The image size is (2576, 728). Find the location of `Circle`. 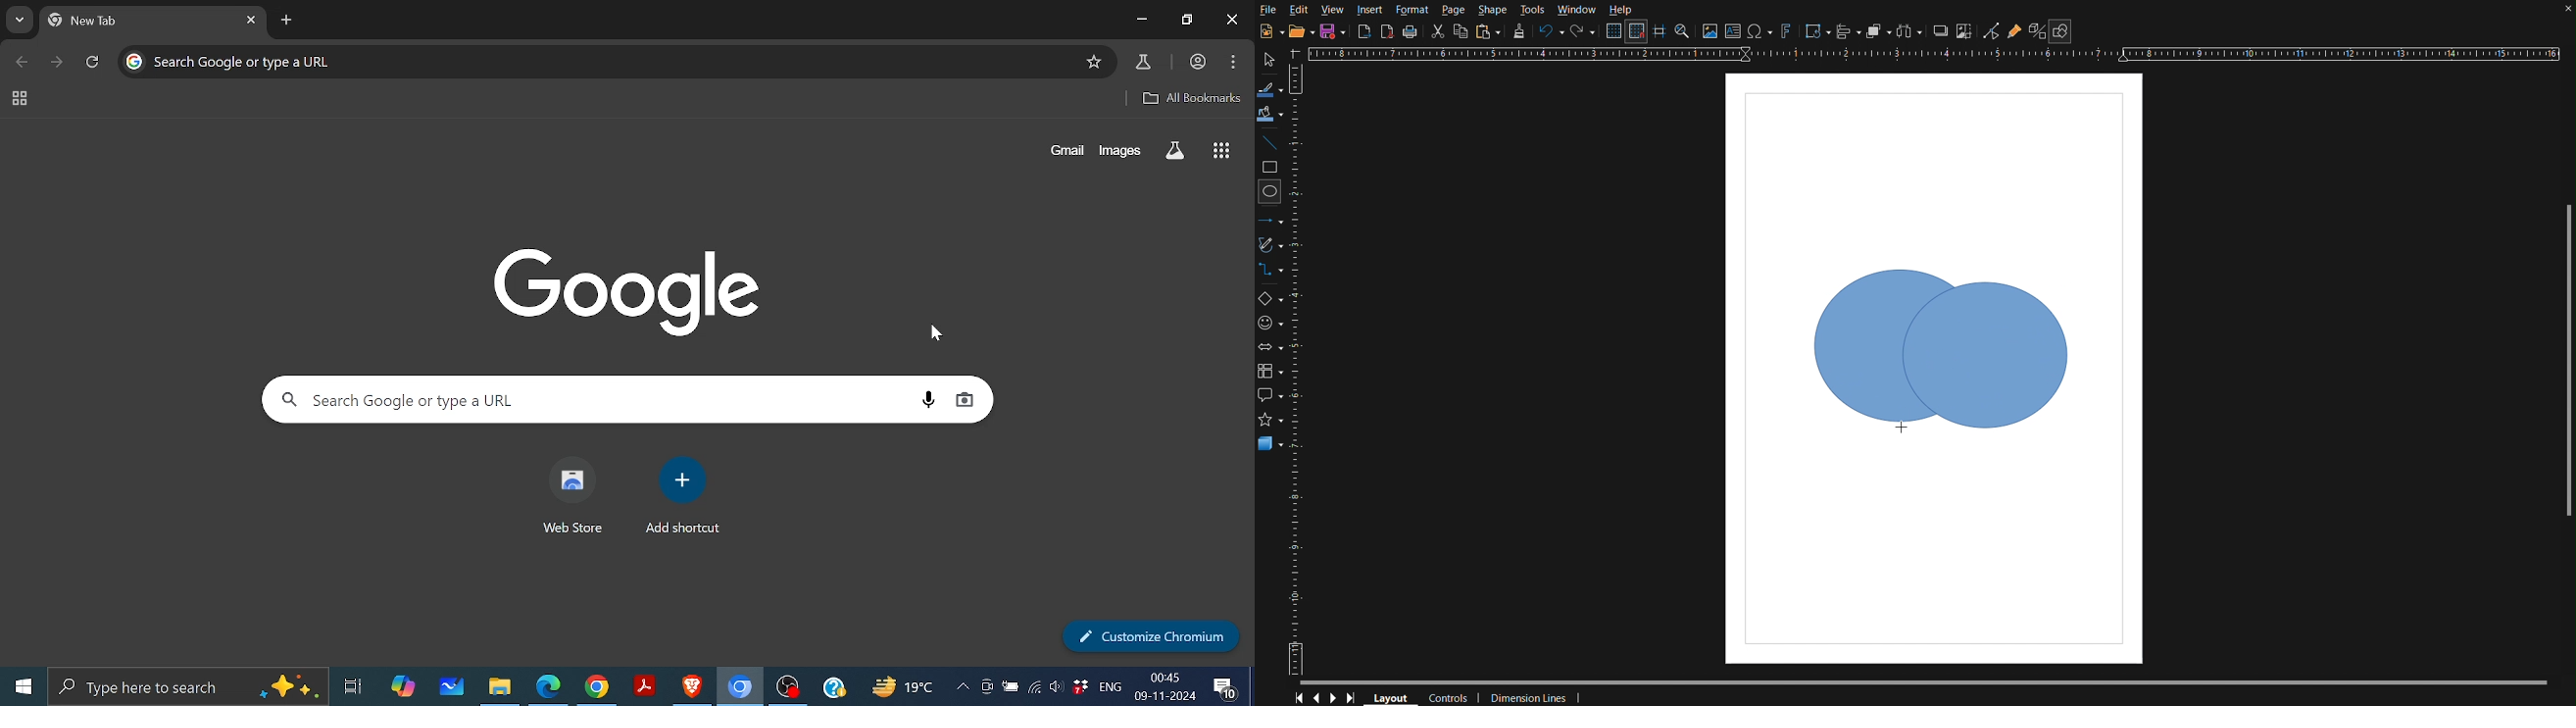

Circle is located at coordinates (1271, 194).